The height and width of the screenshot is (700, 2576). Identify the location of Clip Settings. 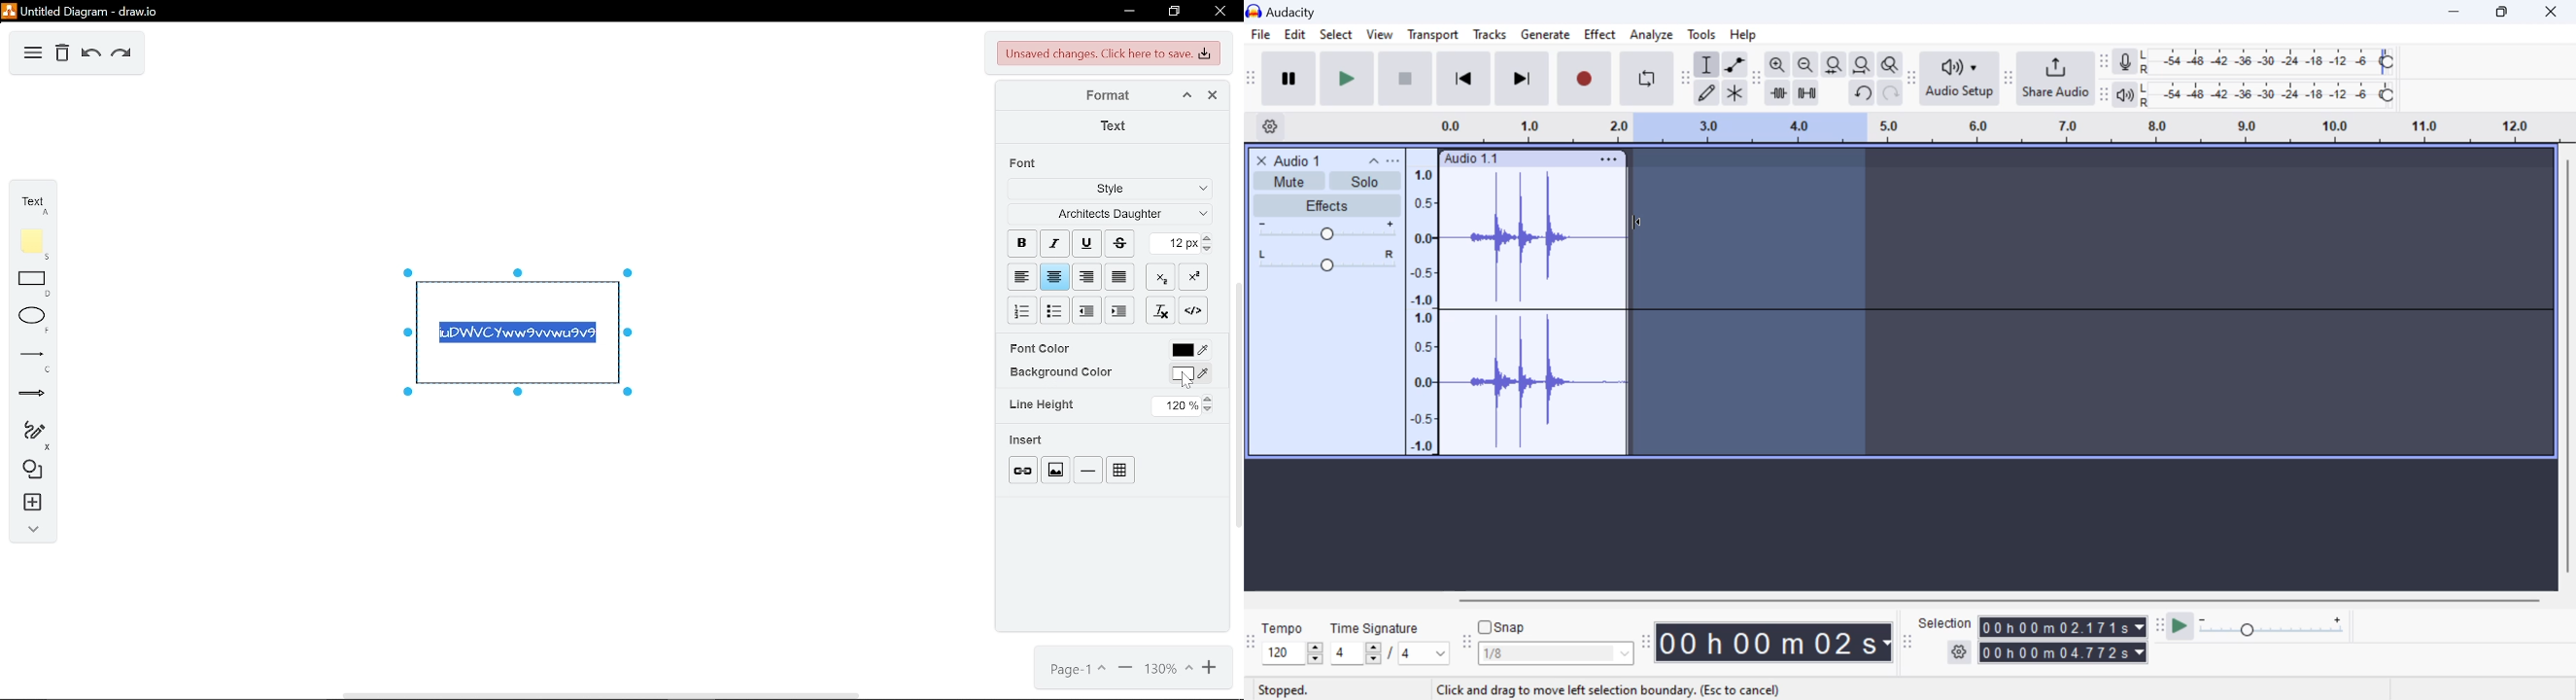
(1609, 159).